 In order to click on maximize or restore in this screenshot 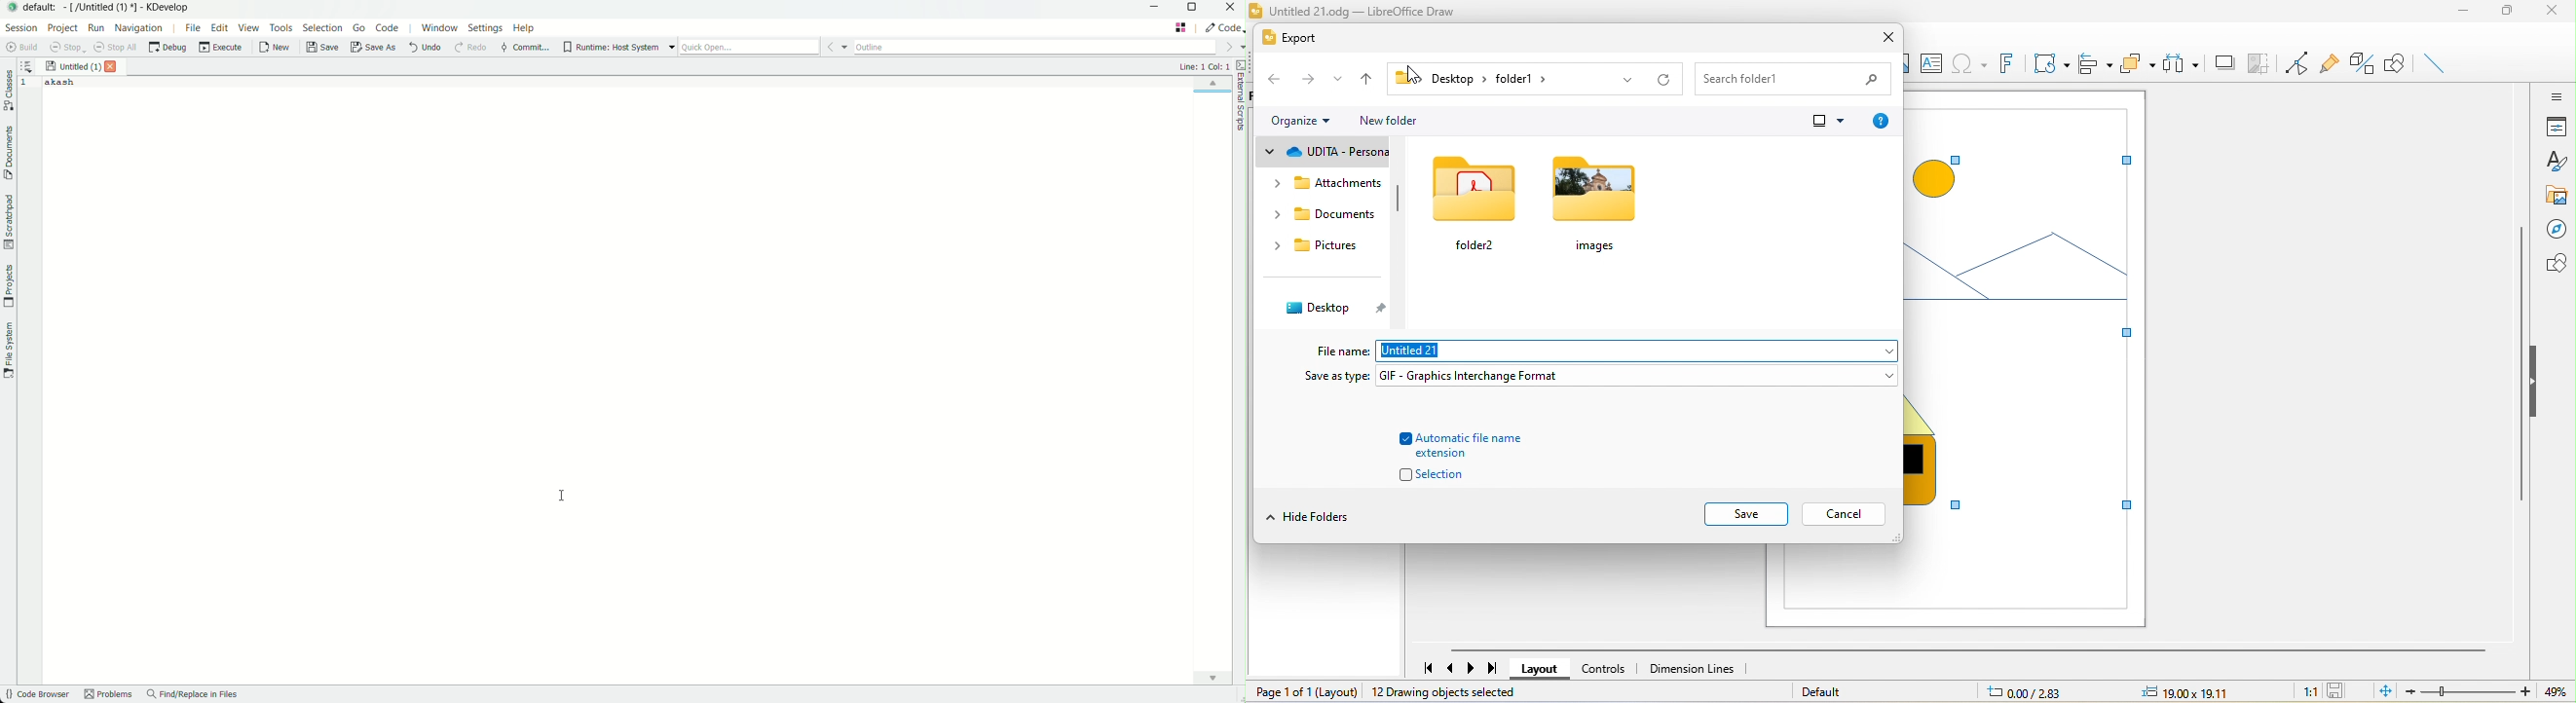, I will do `click(1195, 8)`.